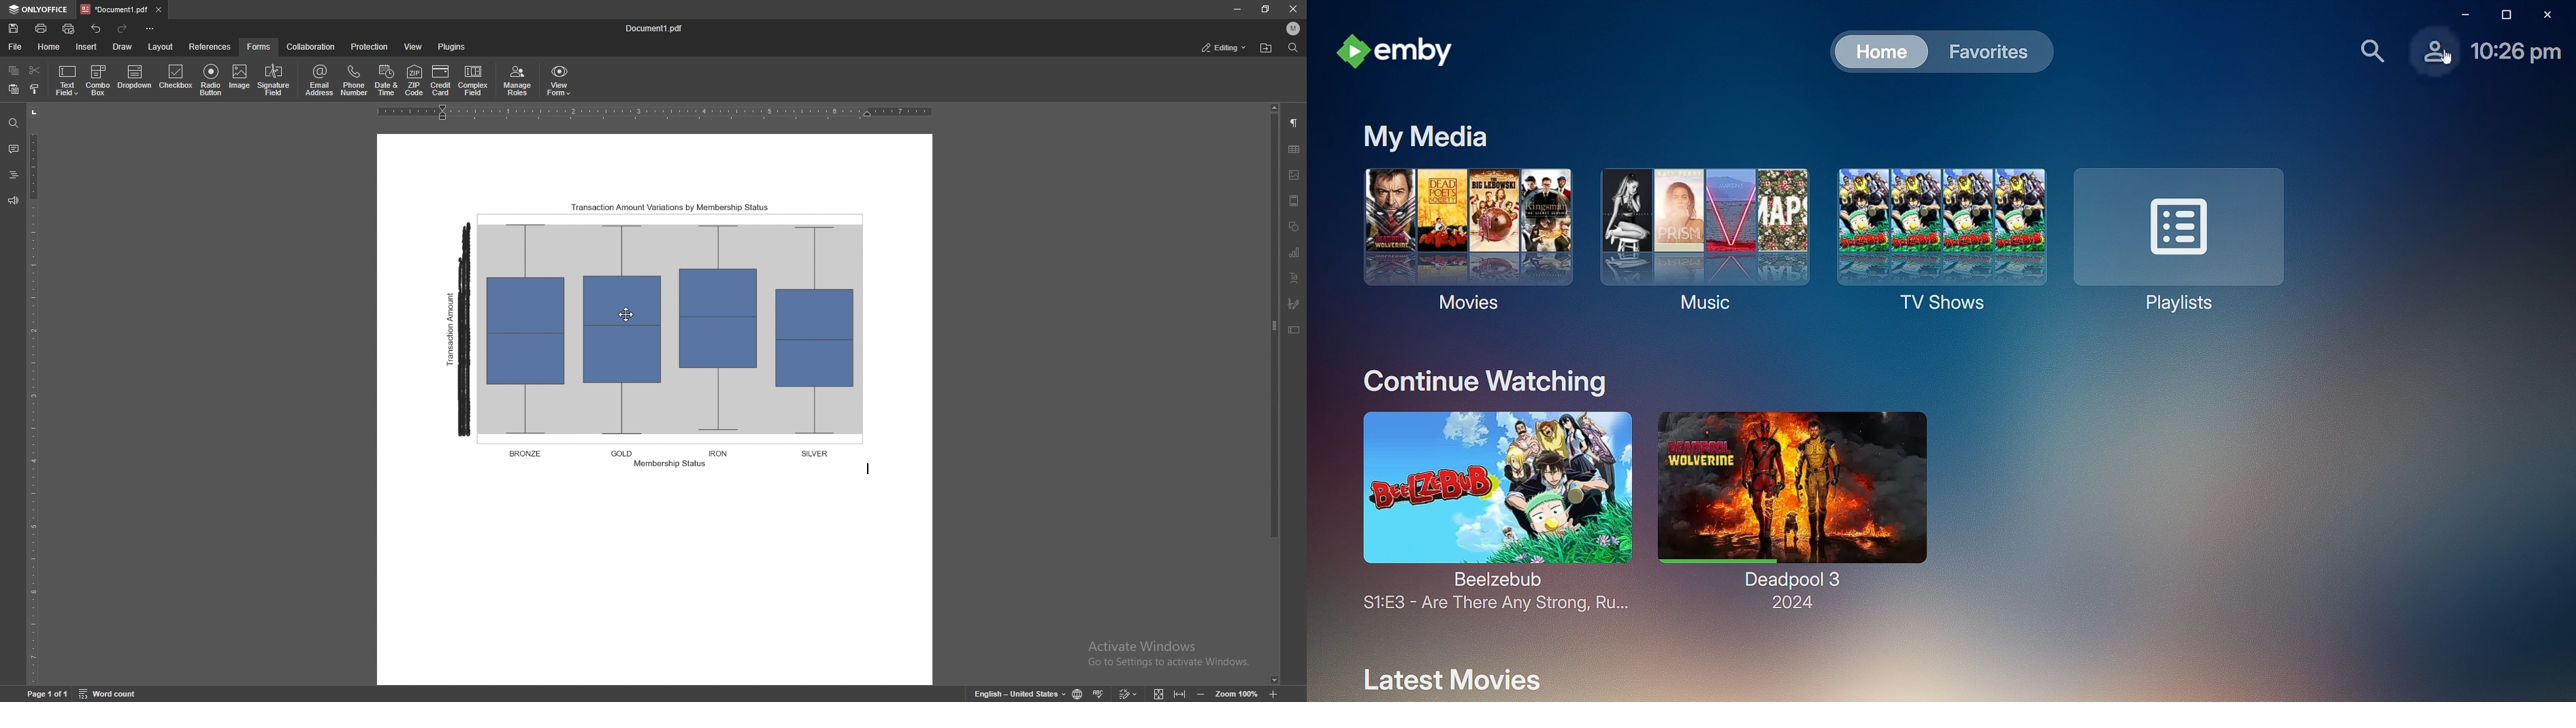  Describe the element at coordinates (630, 317) in the screenshot. I see `drag cursor` at that location.